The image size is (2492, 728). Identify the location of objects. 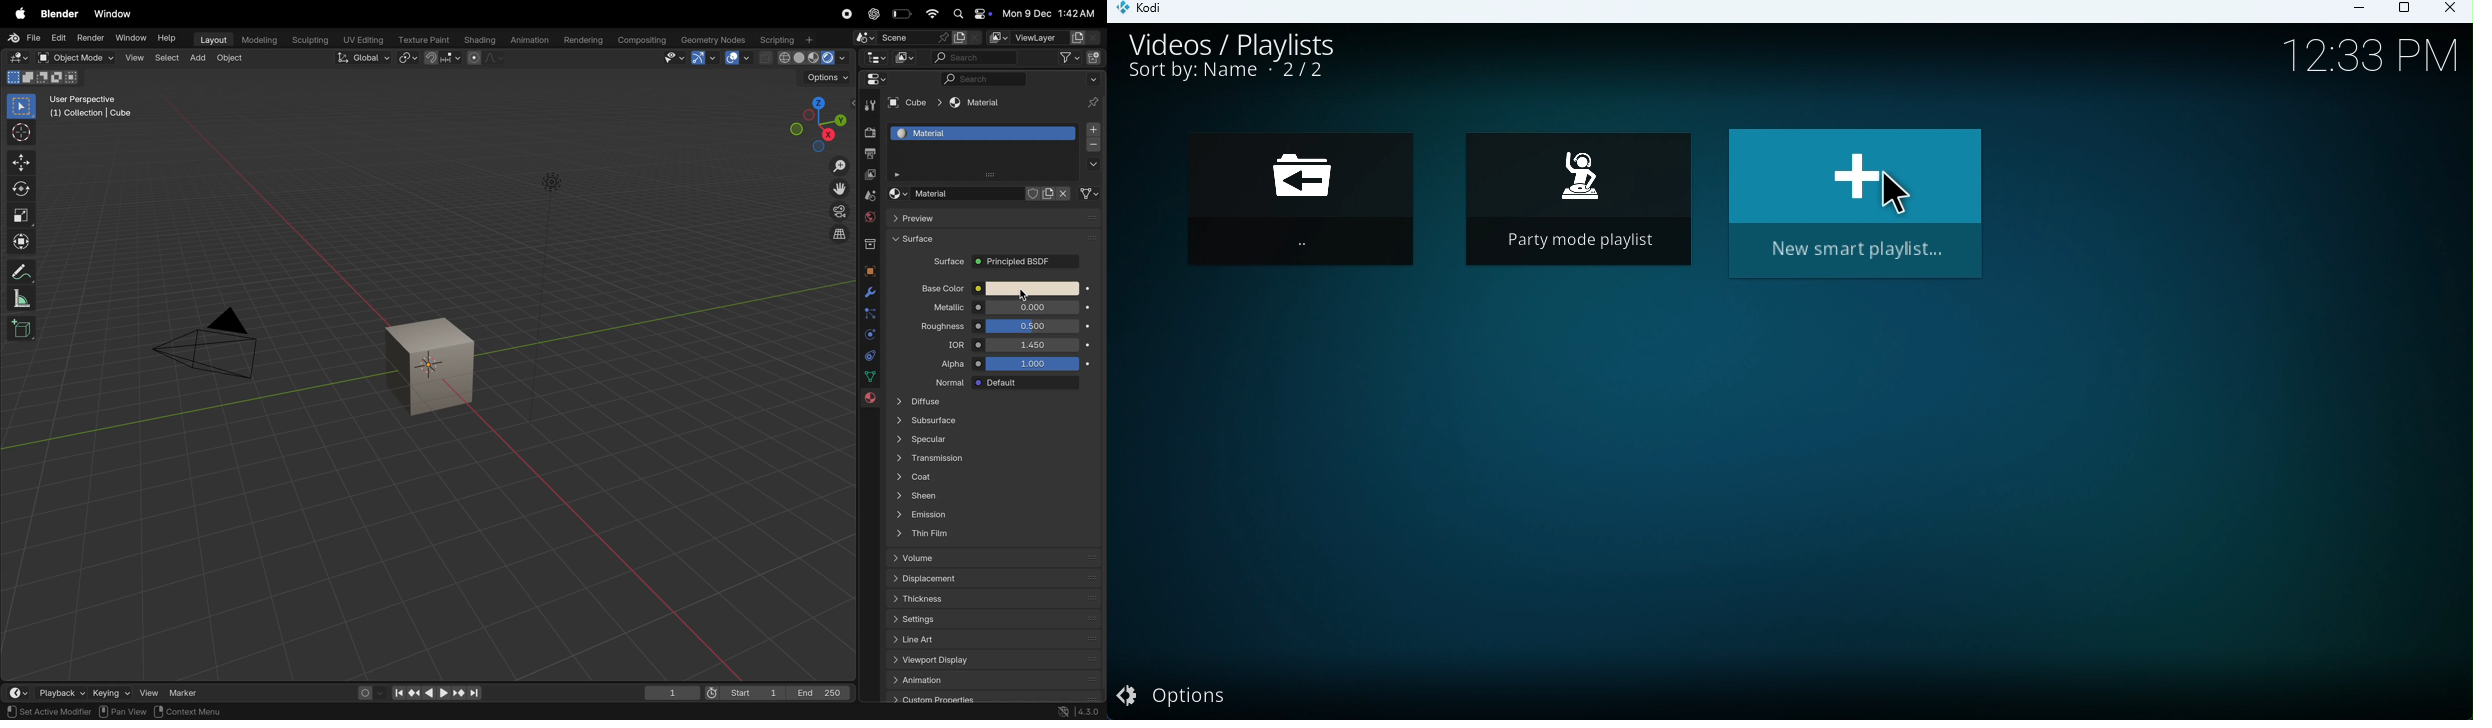
(867, 269).